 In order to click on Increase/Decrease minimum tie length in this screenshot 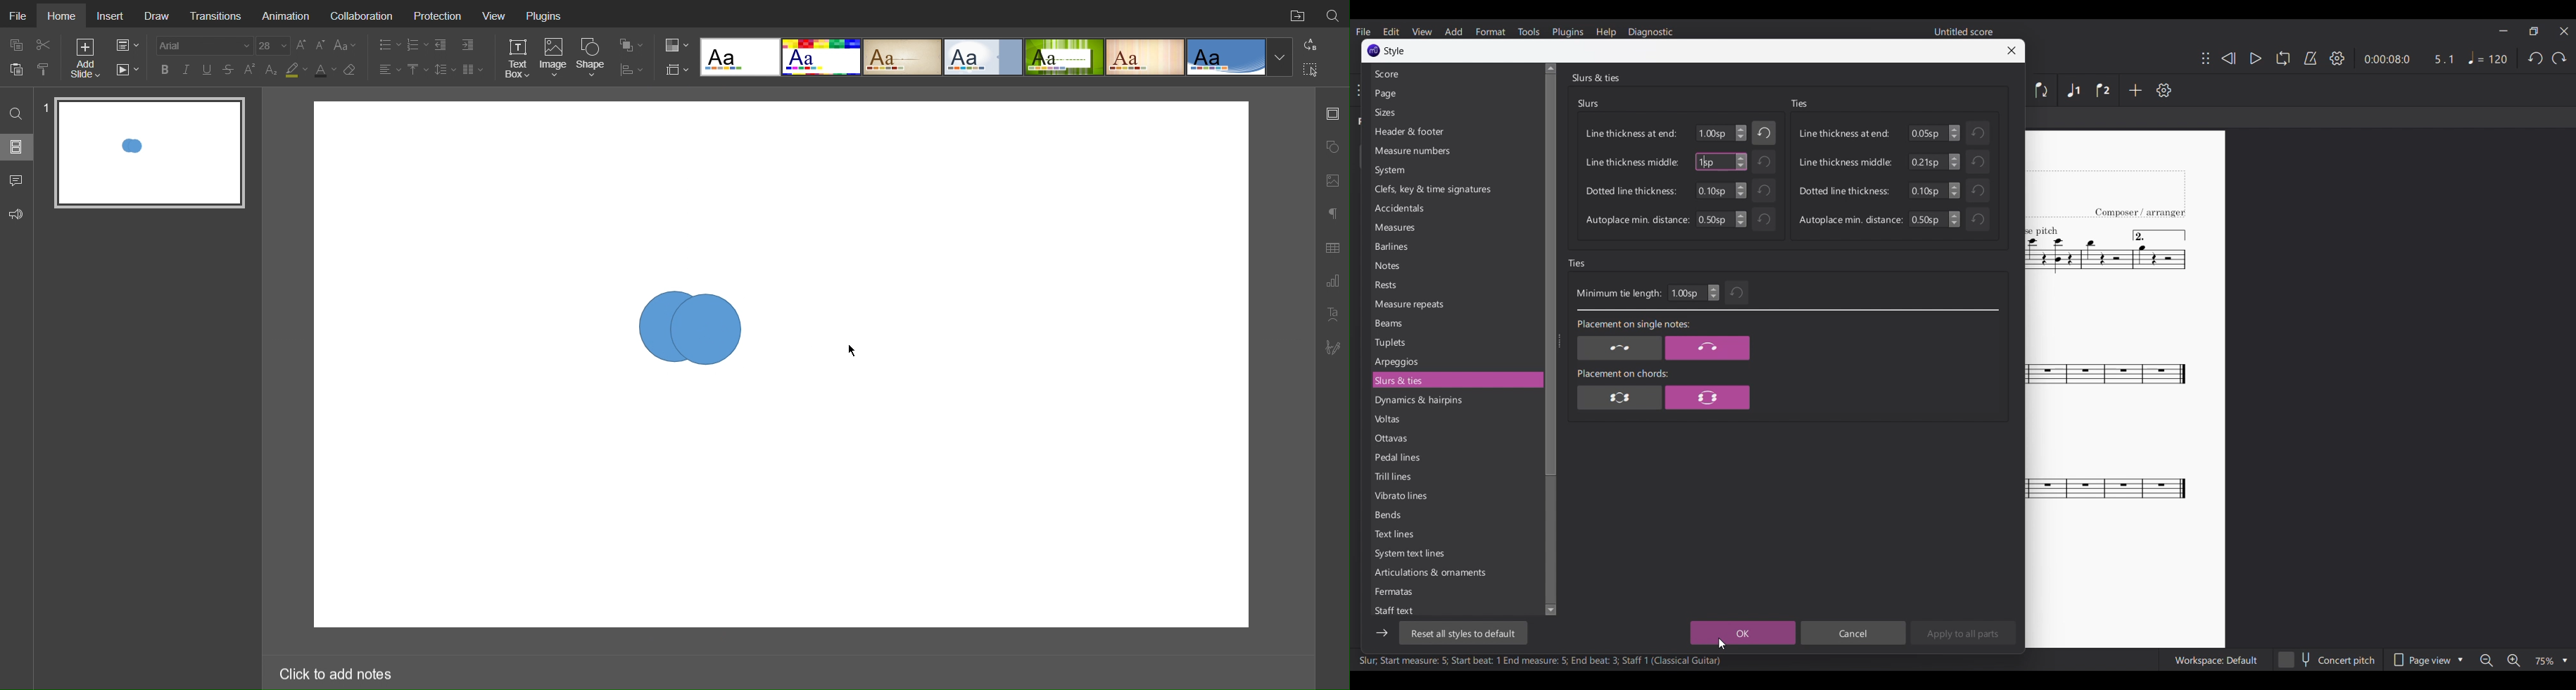, I will do `click(1713, 293)`.